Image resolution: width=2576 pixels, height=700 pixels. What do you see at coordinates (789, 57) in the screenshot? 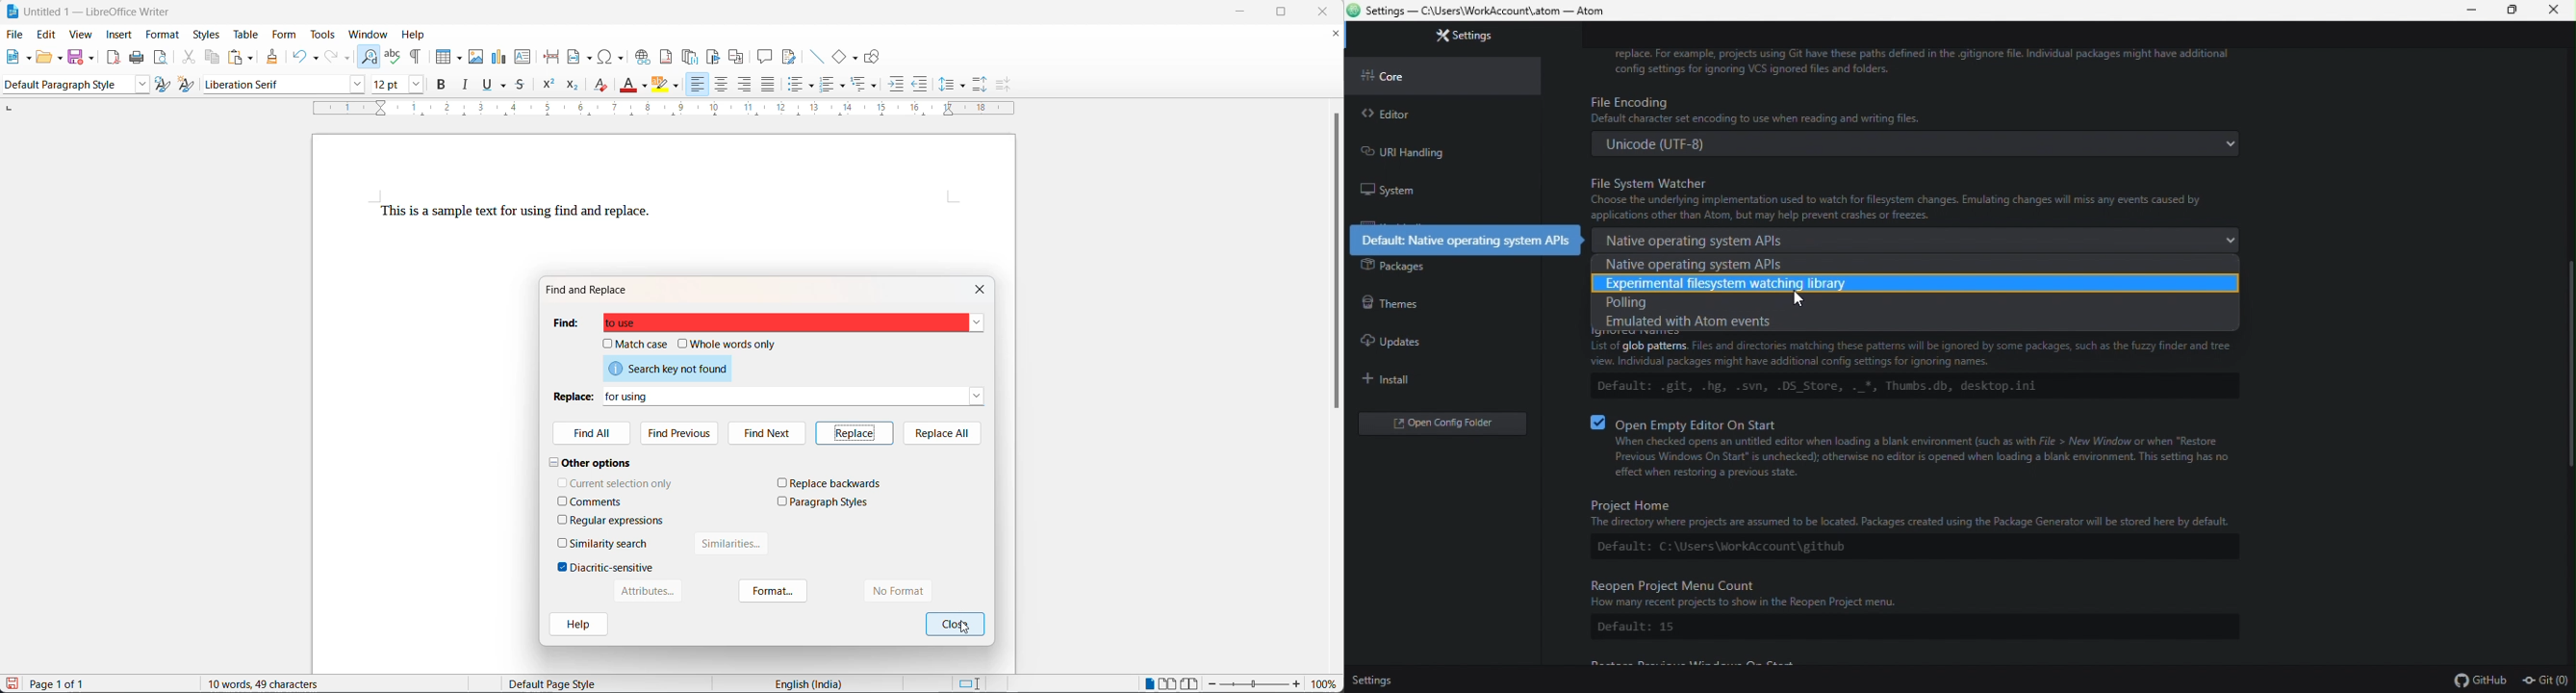
I see `show track changes functions` at bounding box center [789, 57].